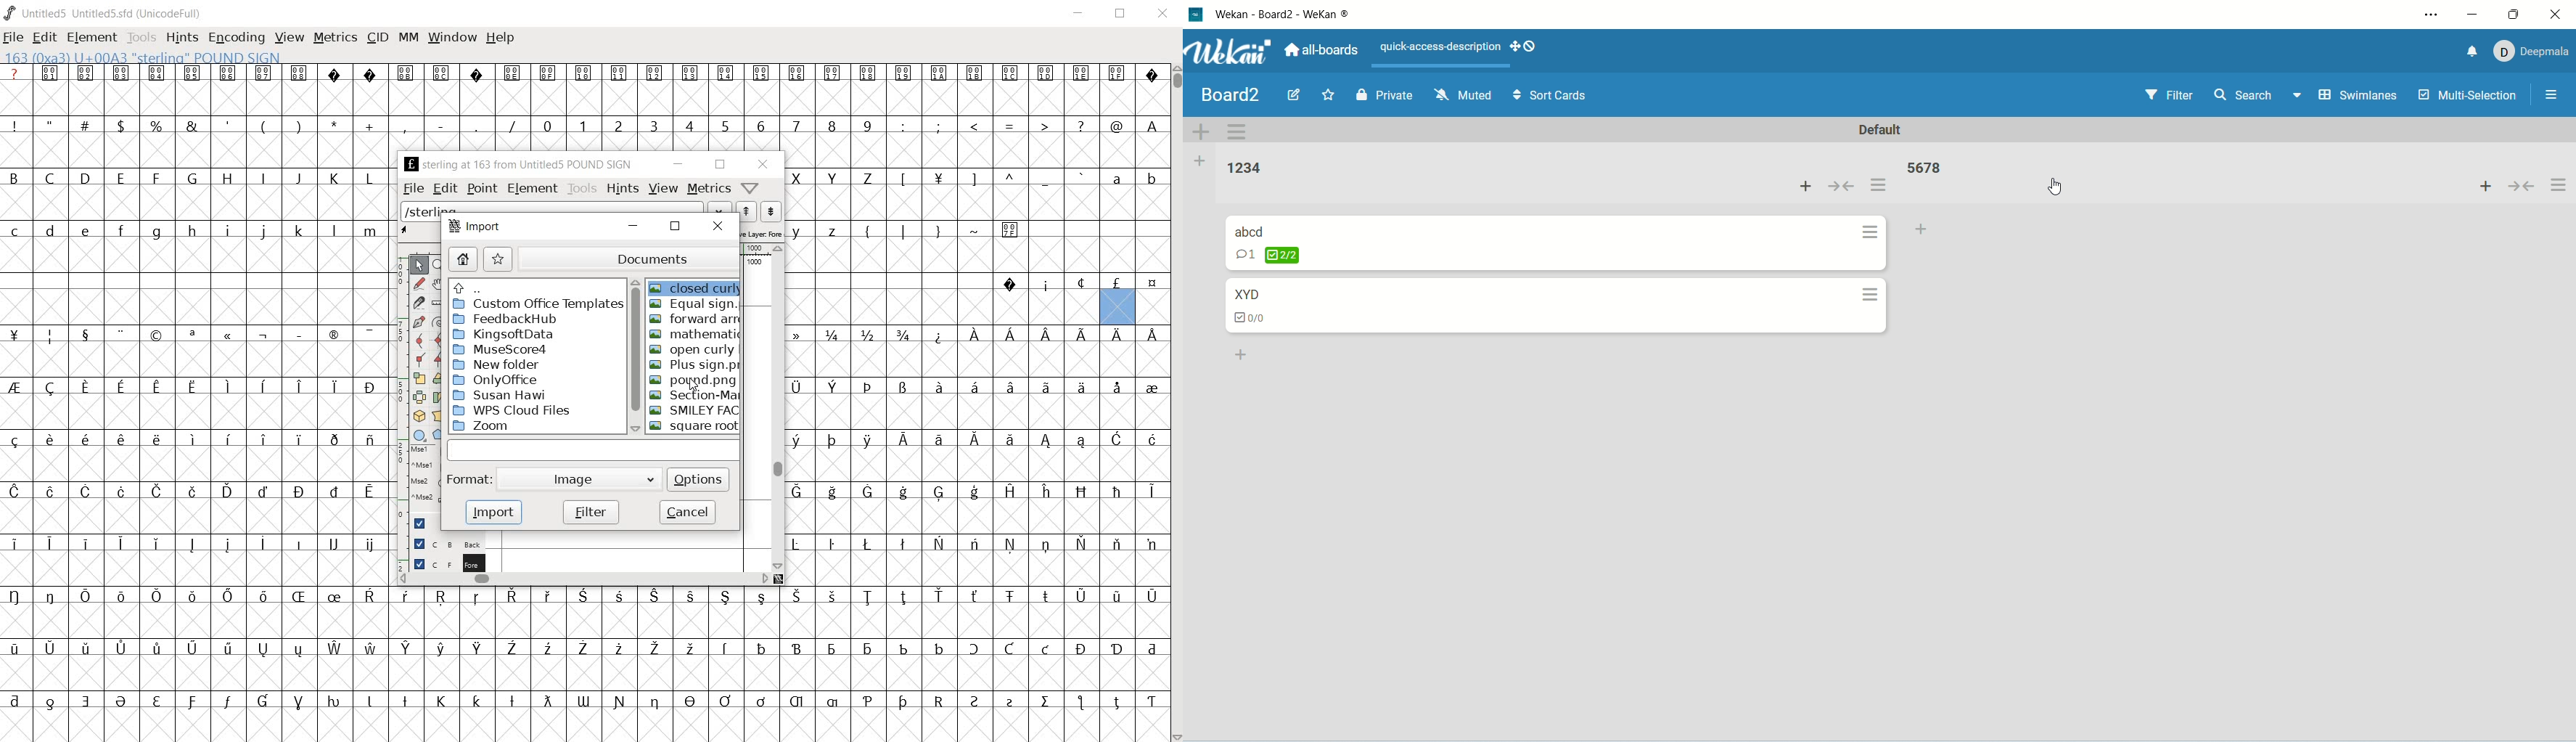 This screenshot has width=2576, height=756. Describe the element at coordinates (194, 385) in the screenshot. I see `Symbol` at that location.